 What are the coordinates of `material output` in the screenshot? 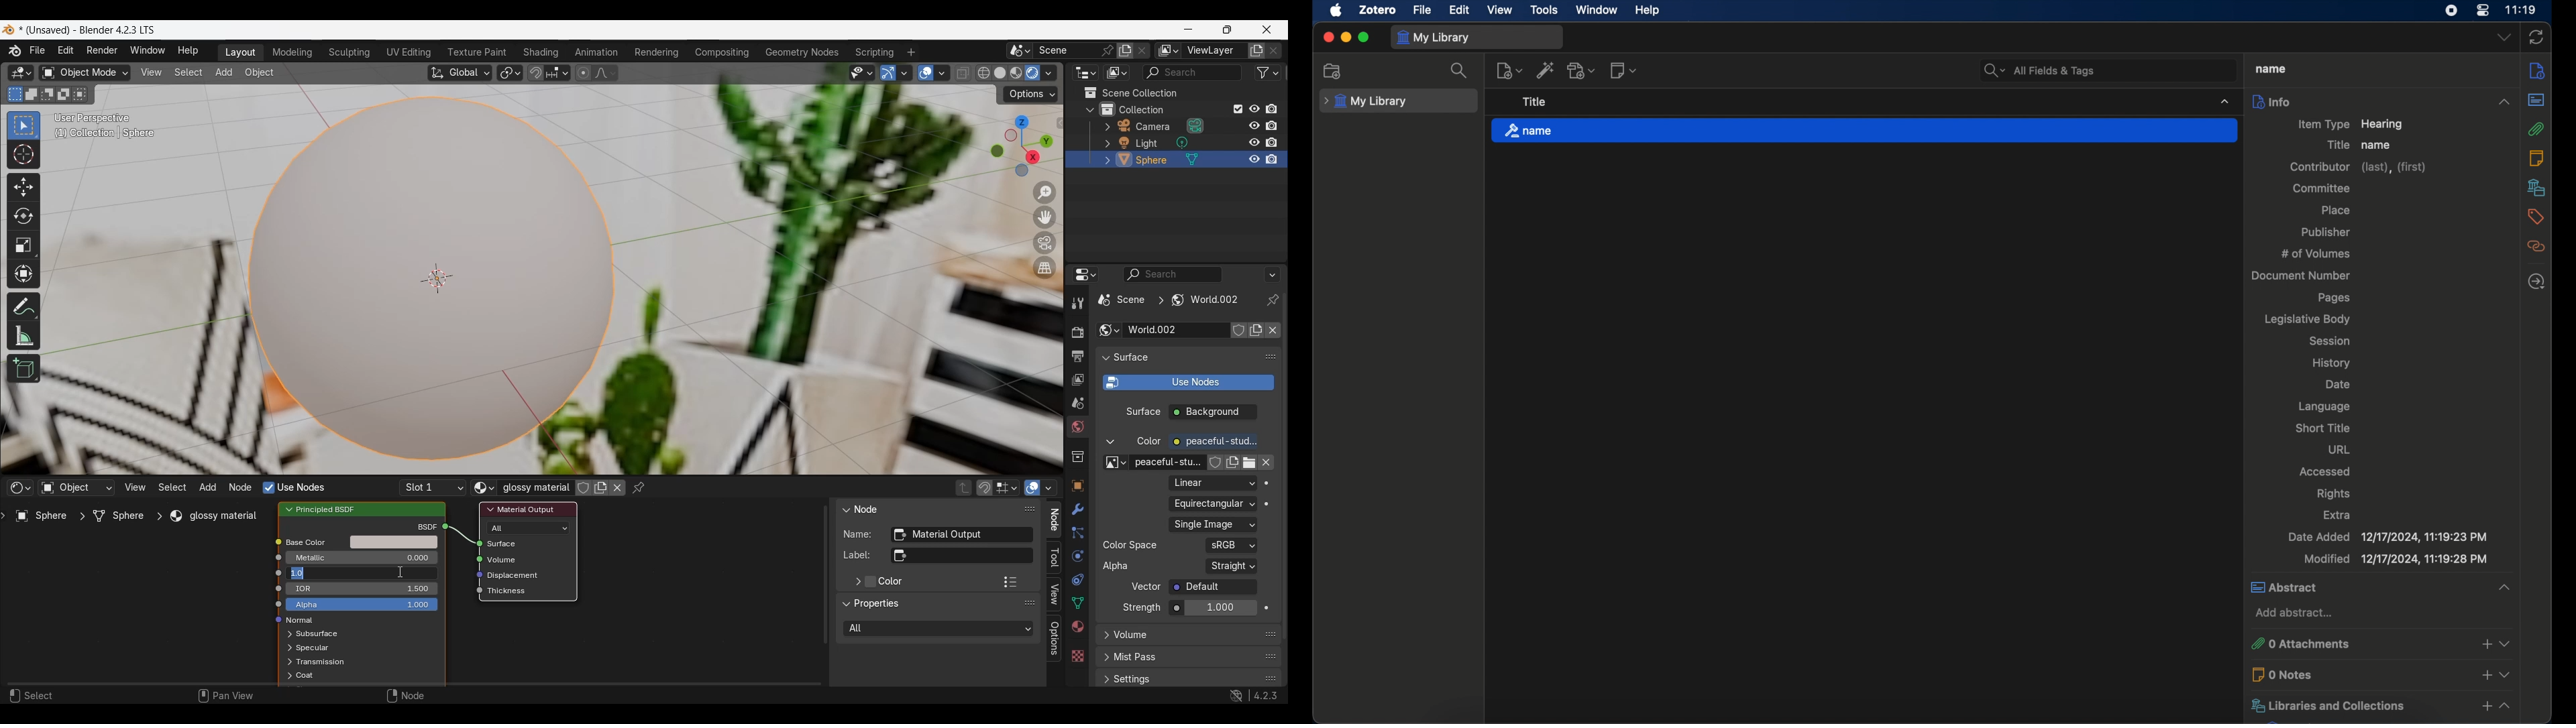 It's located at (526, 509).